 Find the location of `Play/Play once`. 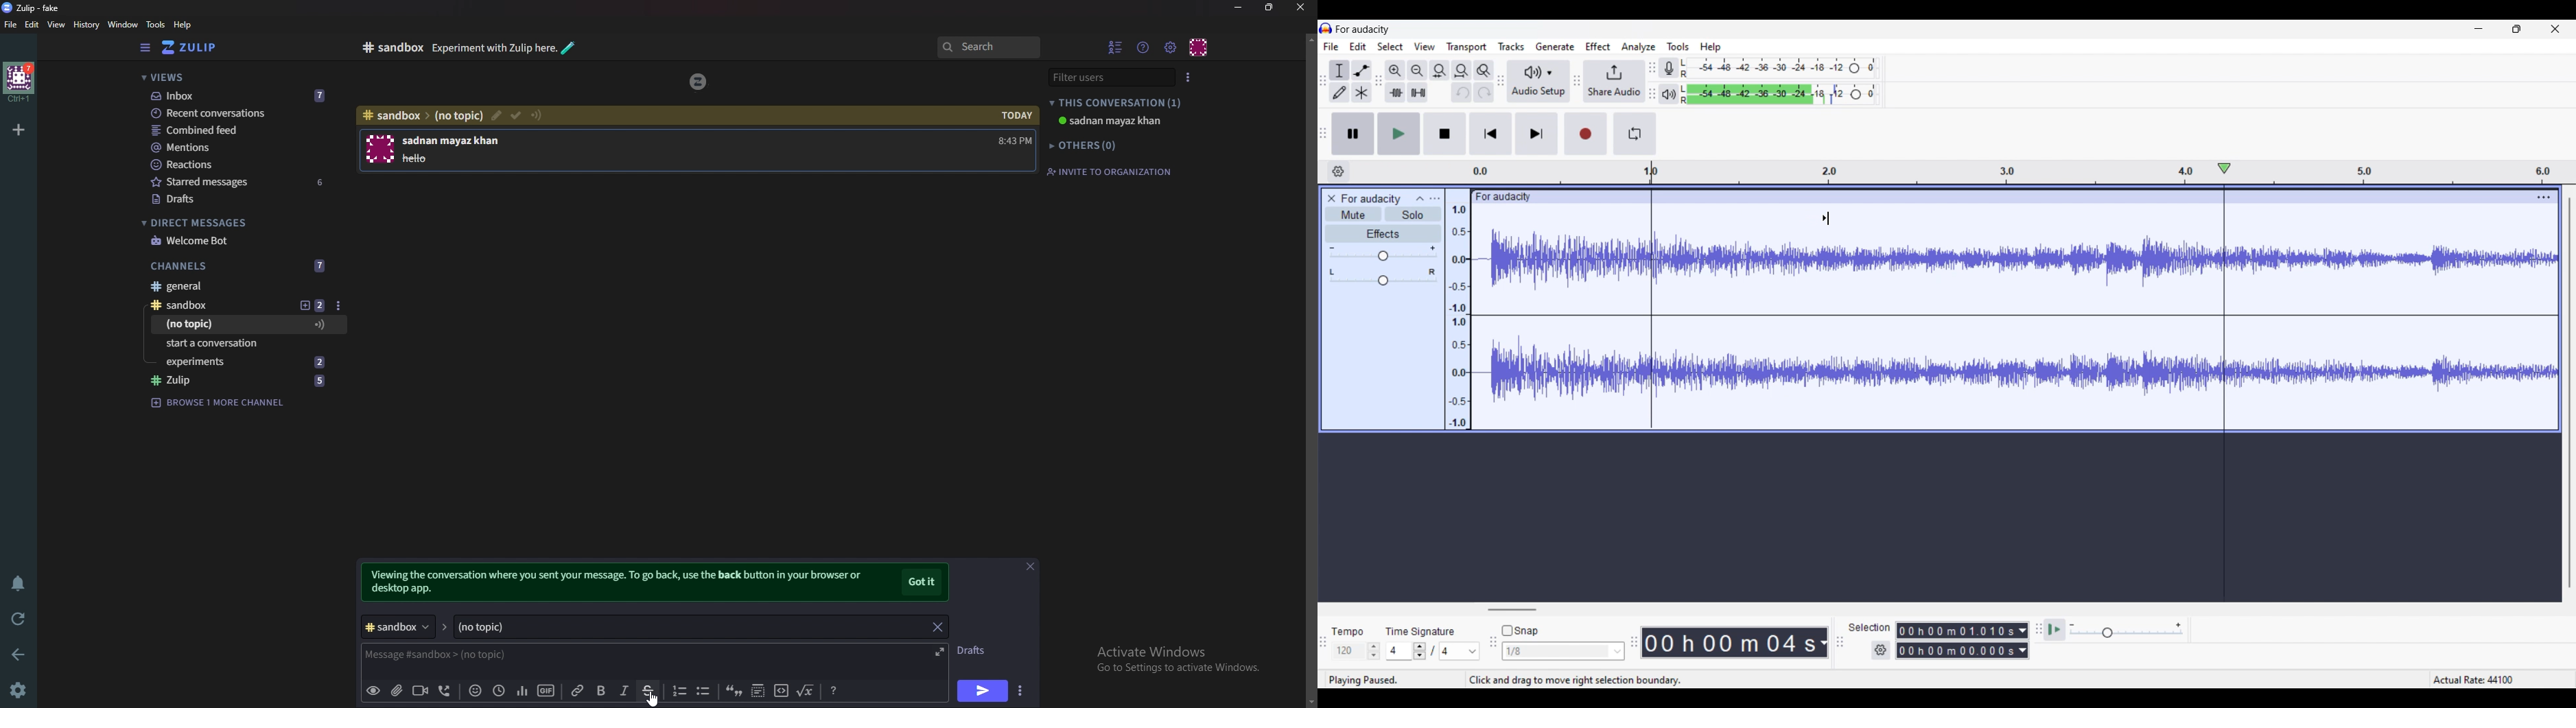

Play/Play once is located at coordinates (1399, 134).